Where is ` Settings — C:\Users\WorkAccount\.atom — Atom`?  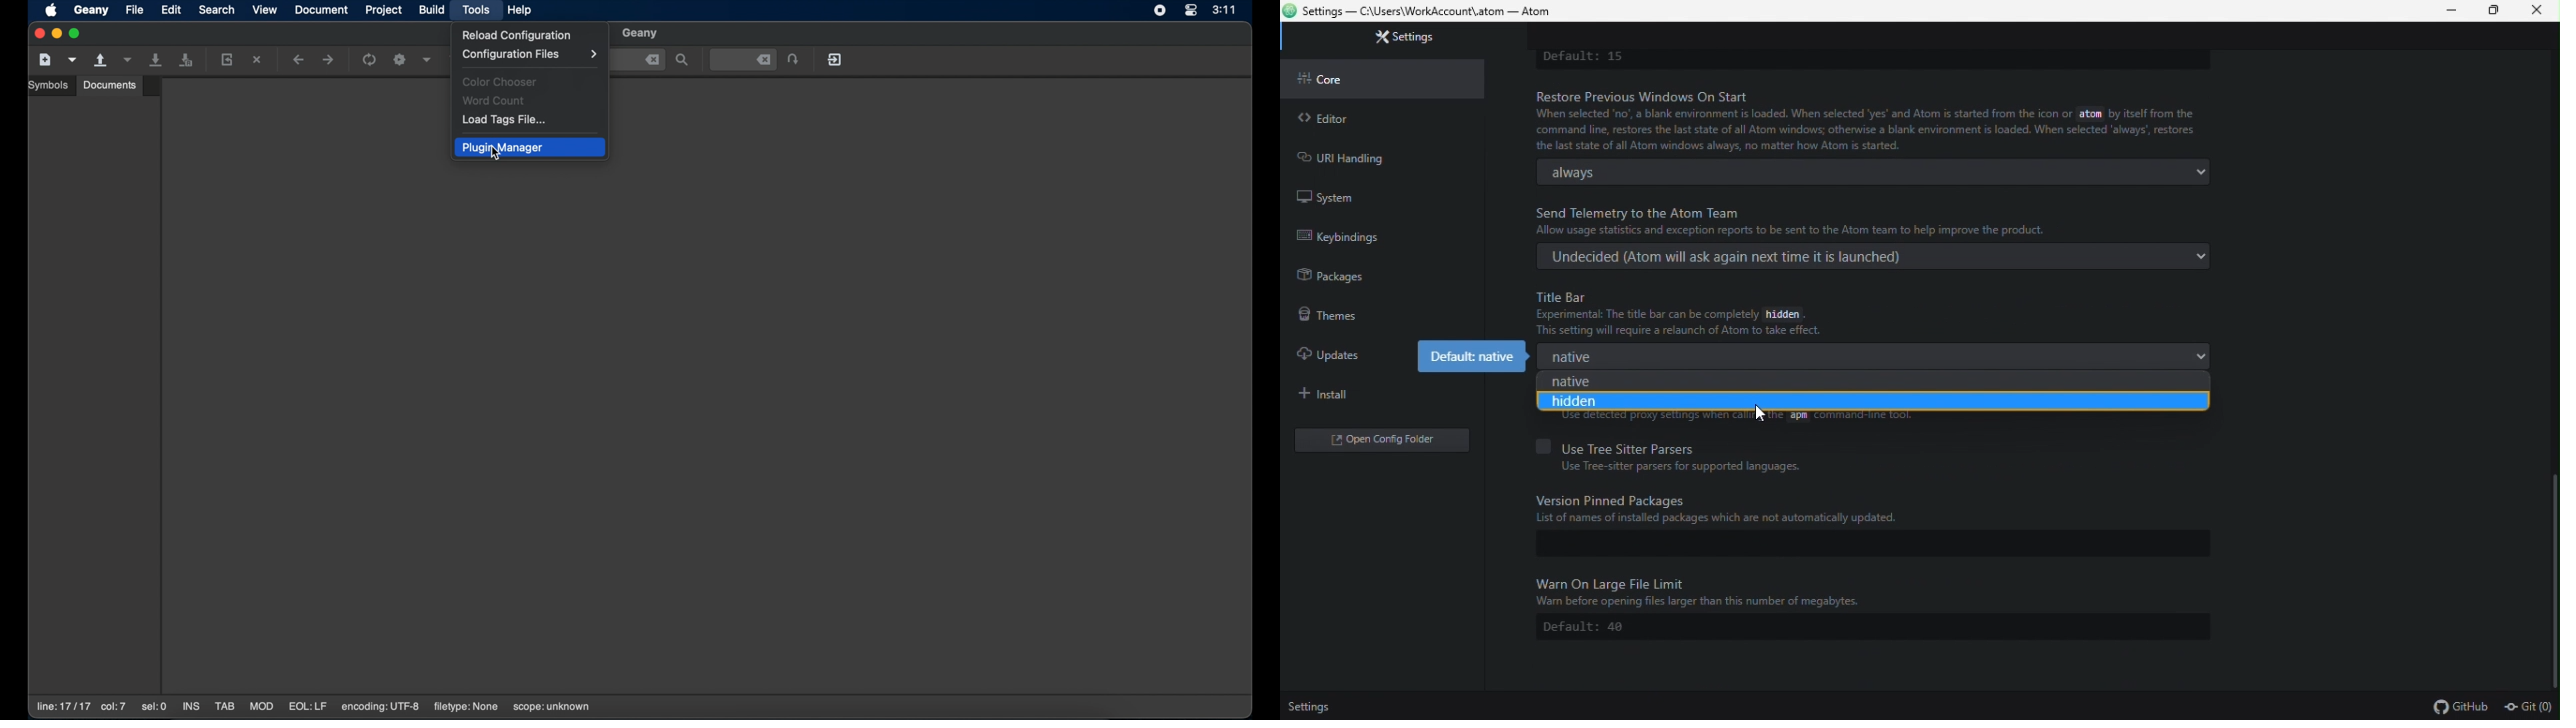
 Settings — C:\Users\WorkAccount\.atom — Atom is located at coordinates (1430, 12).